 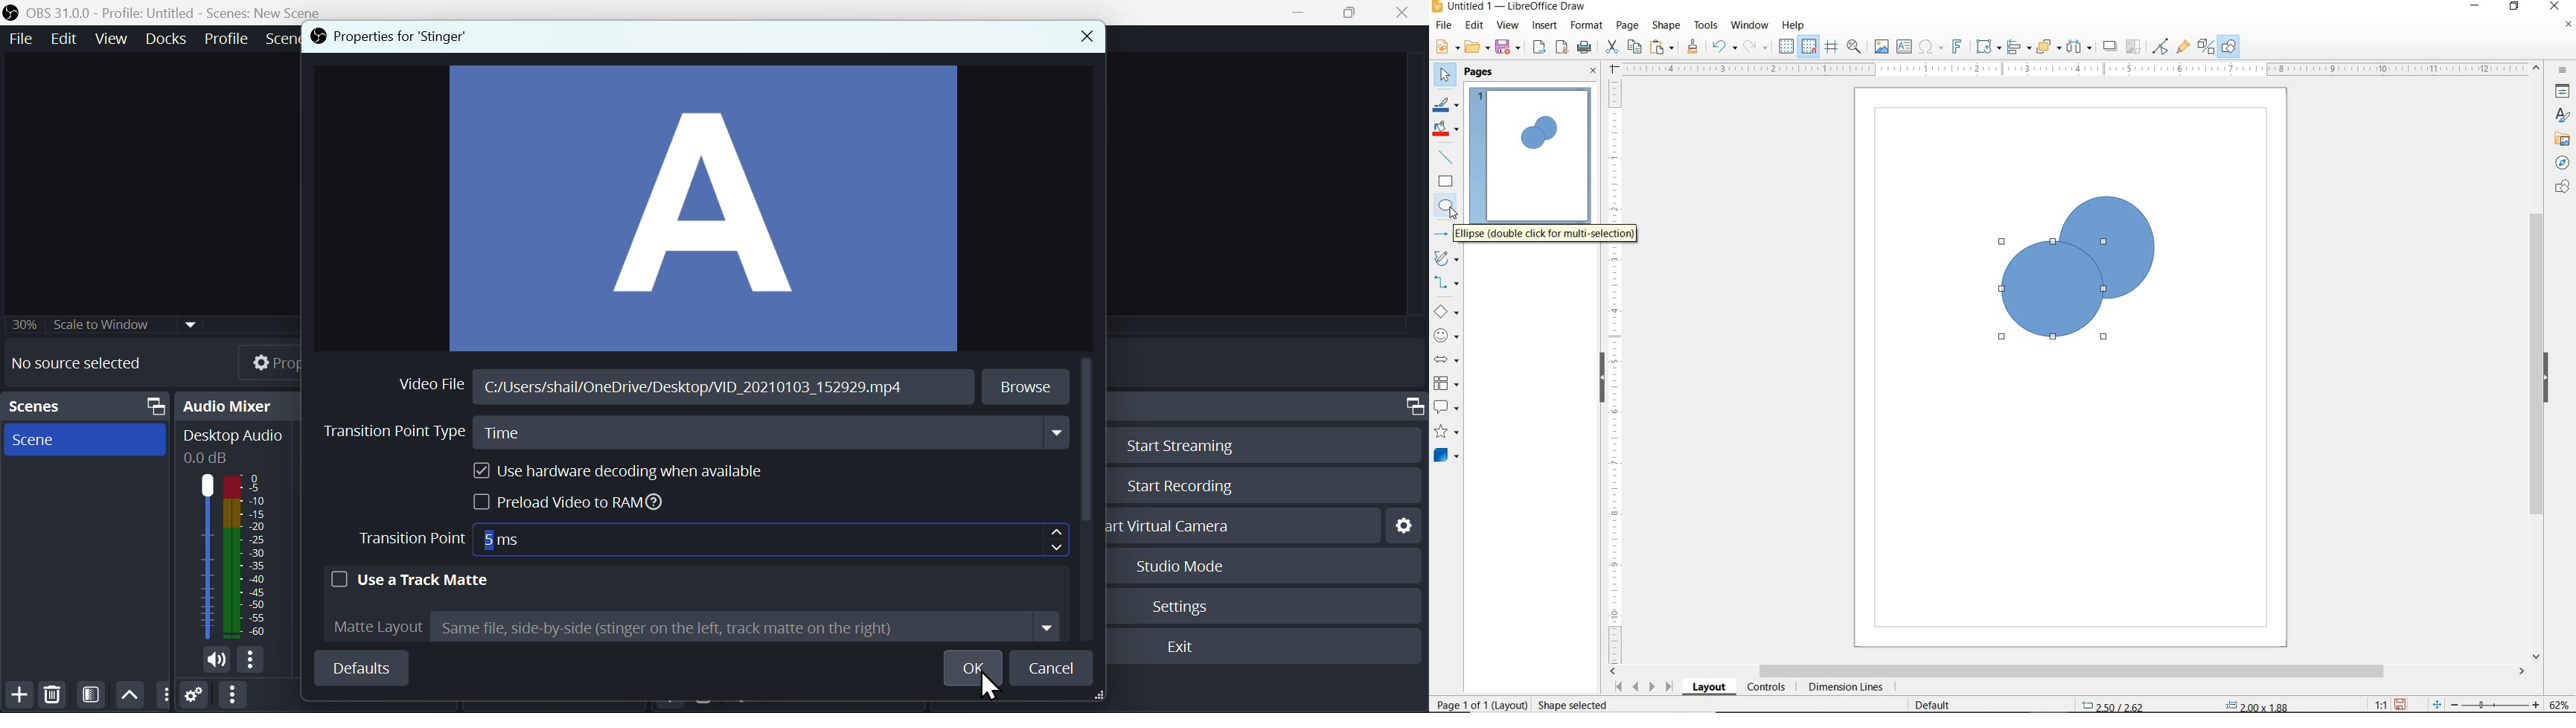 I want to click on CIRCLE ADDED, so click(x=1547, y=130).